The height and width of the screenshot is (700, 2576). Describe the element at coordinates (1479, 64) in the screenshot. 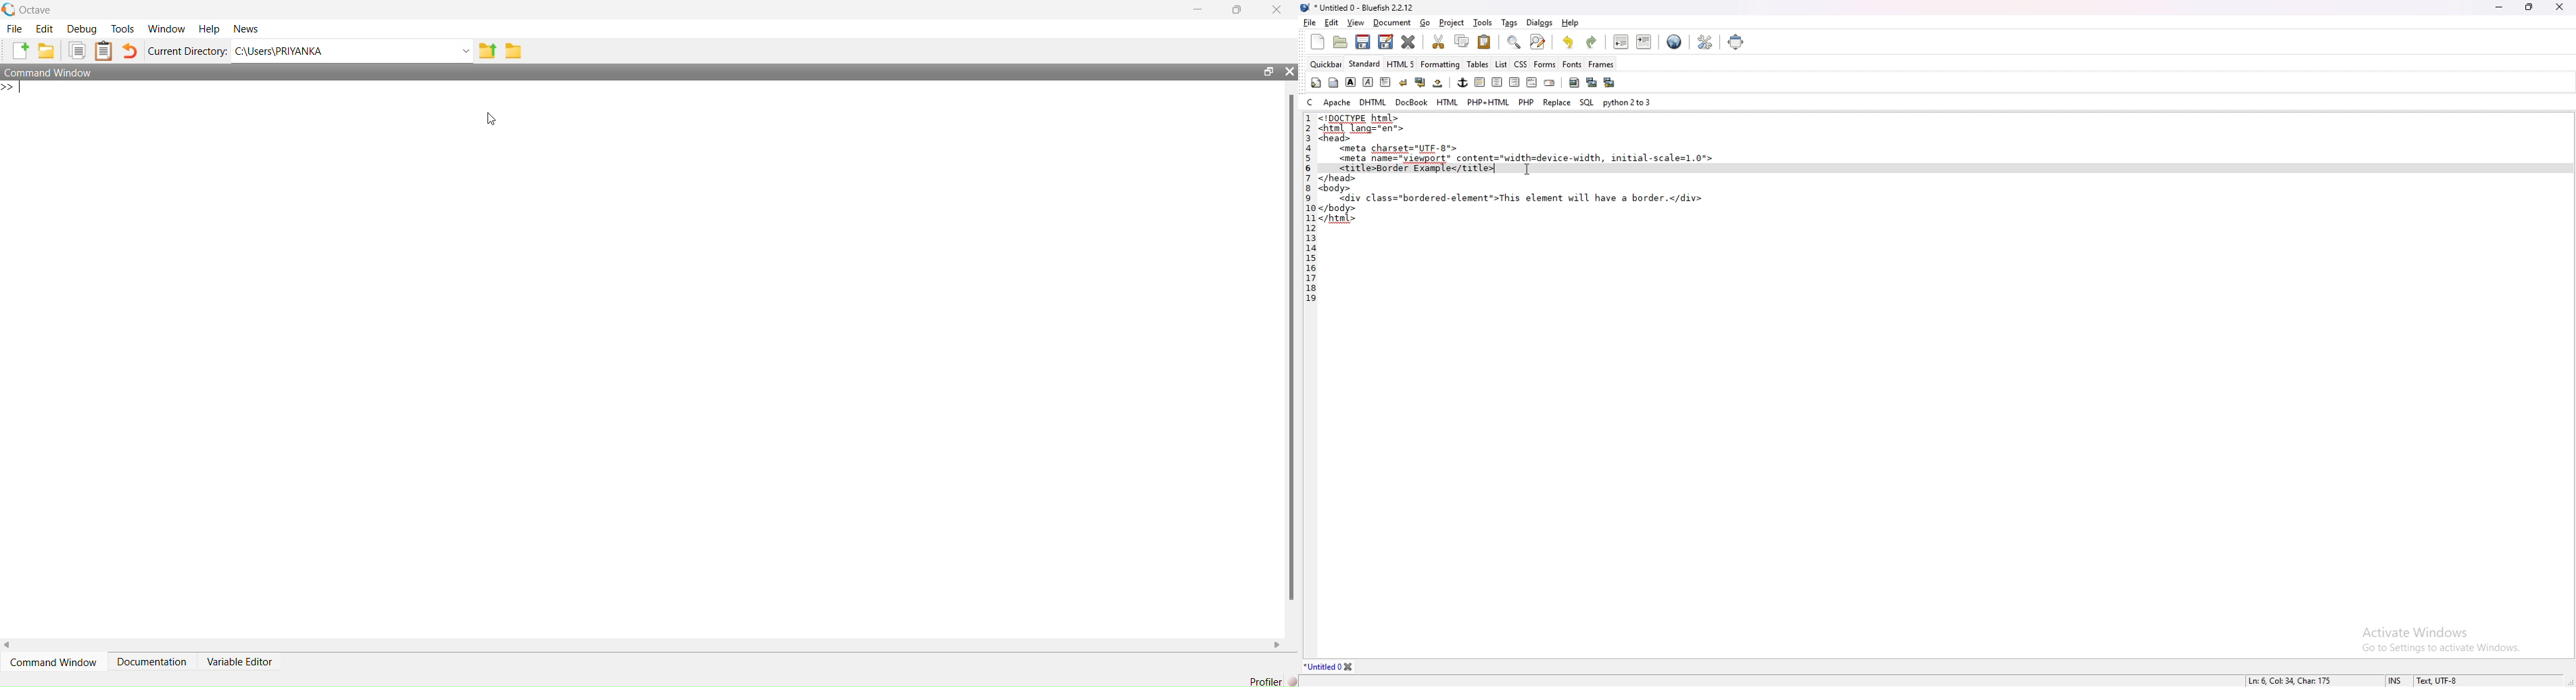

I see `tables` at that location.